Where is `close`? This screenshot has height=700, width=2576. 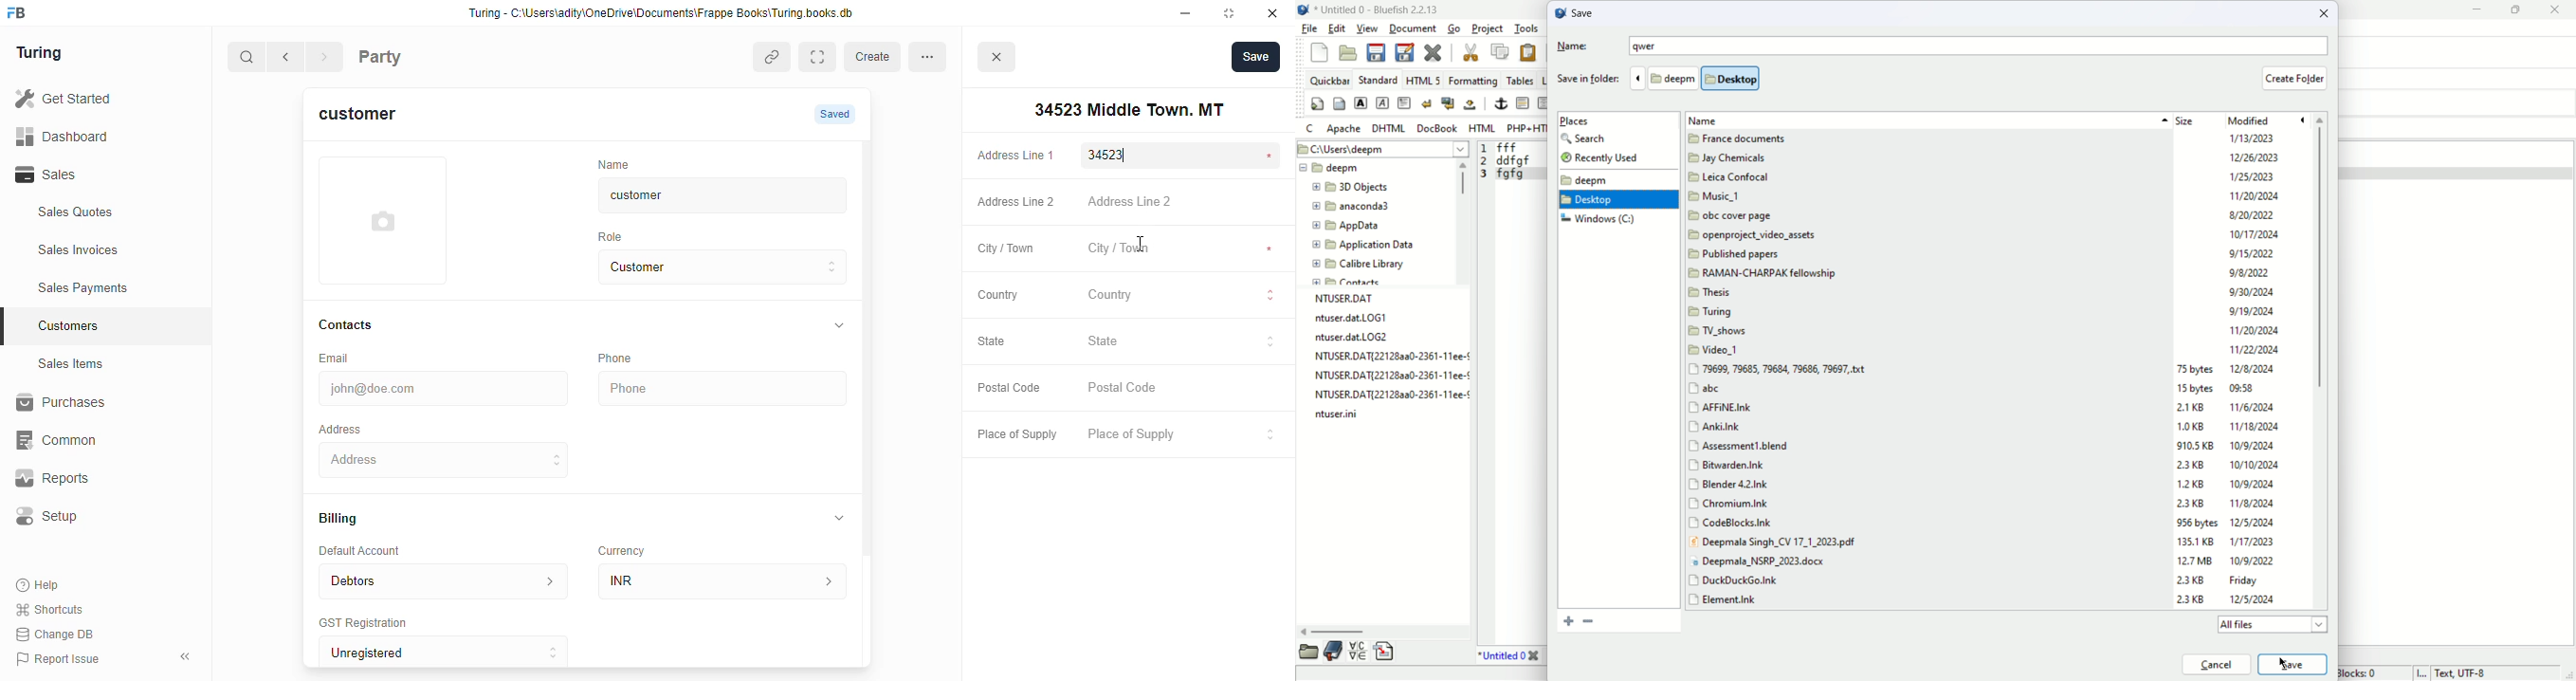 close is located at coordinates (1275, 13).